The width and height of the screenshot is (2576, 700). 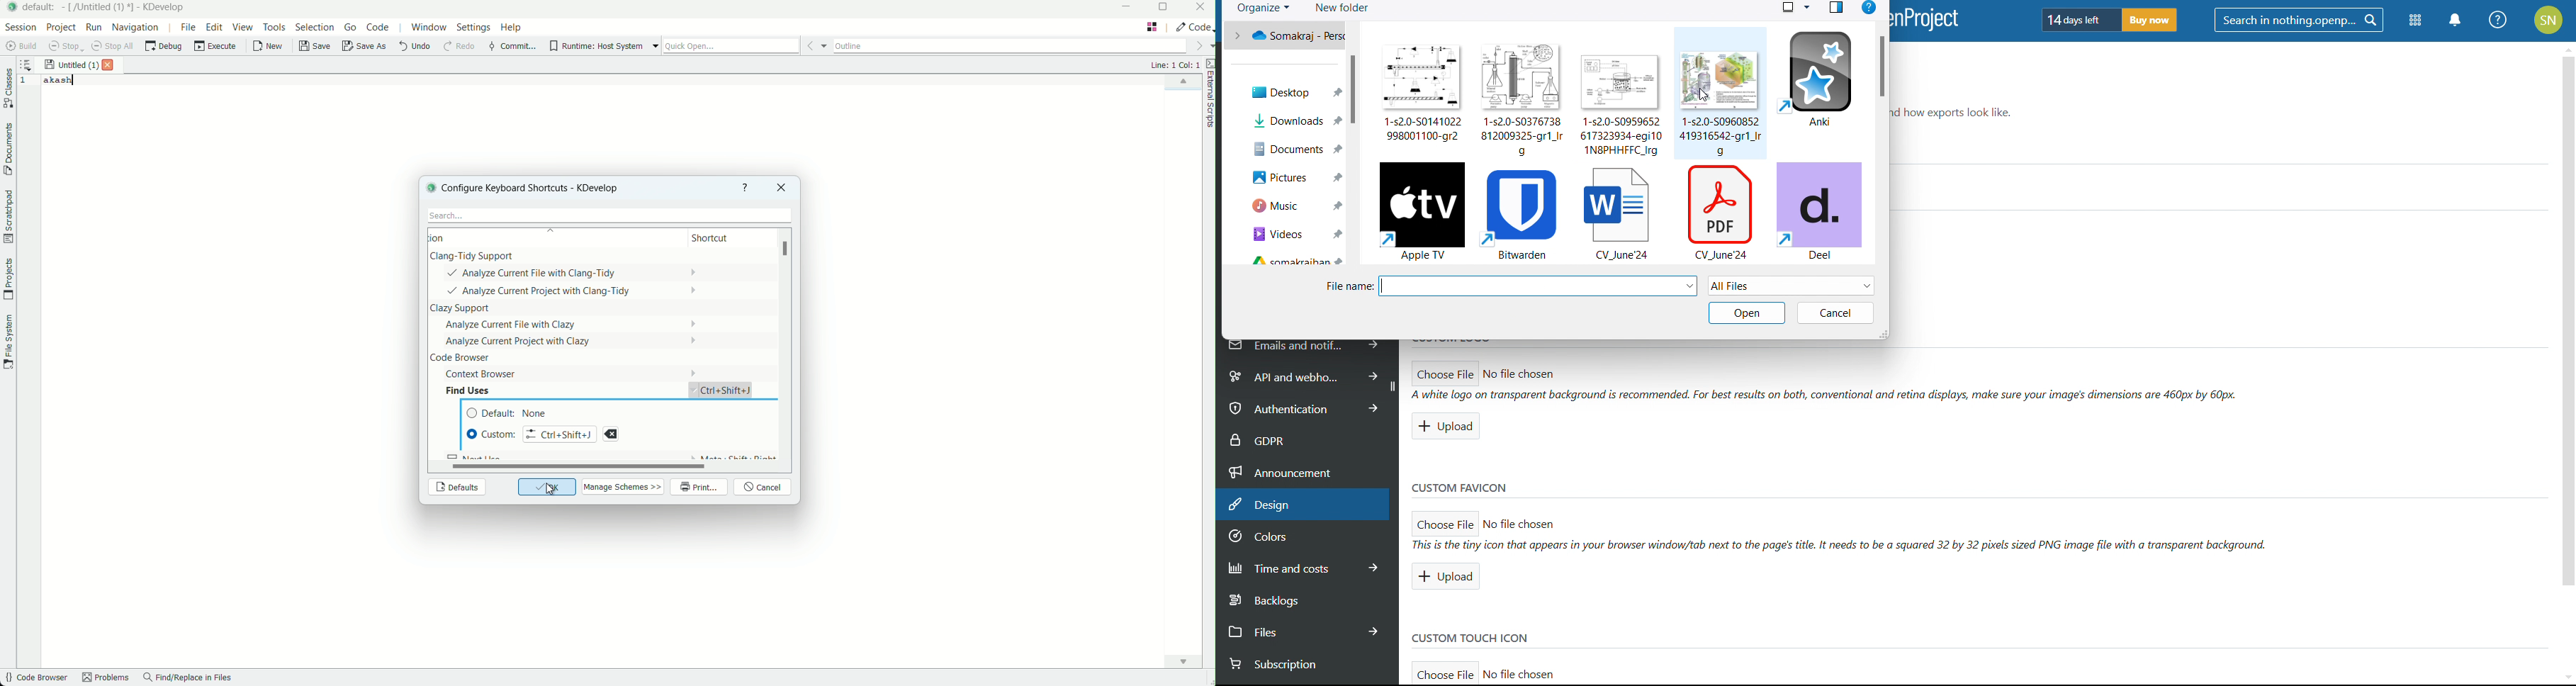 I want to click on help menu, so click(x=513, y=29).